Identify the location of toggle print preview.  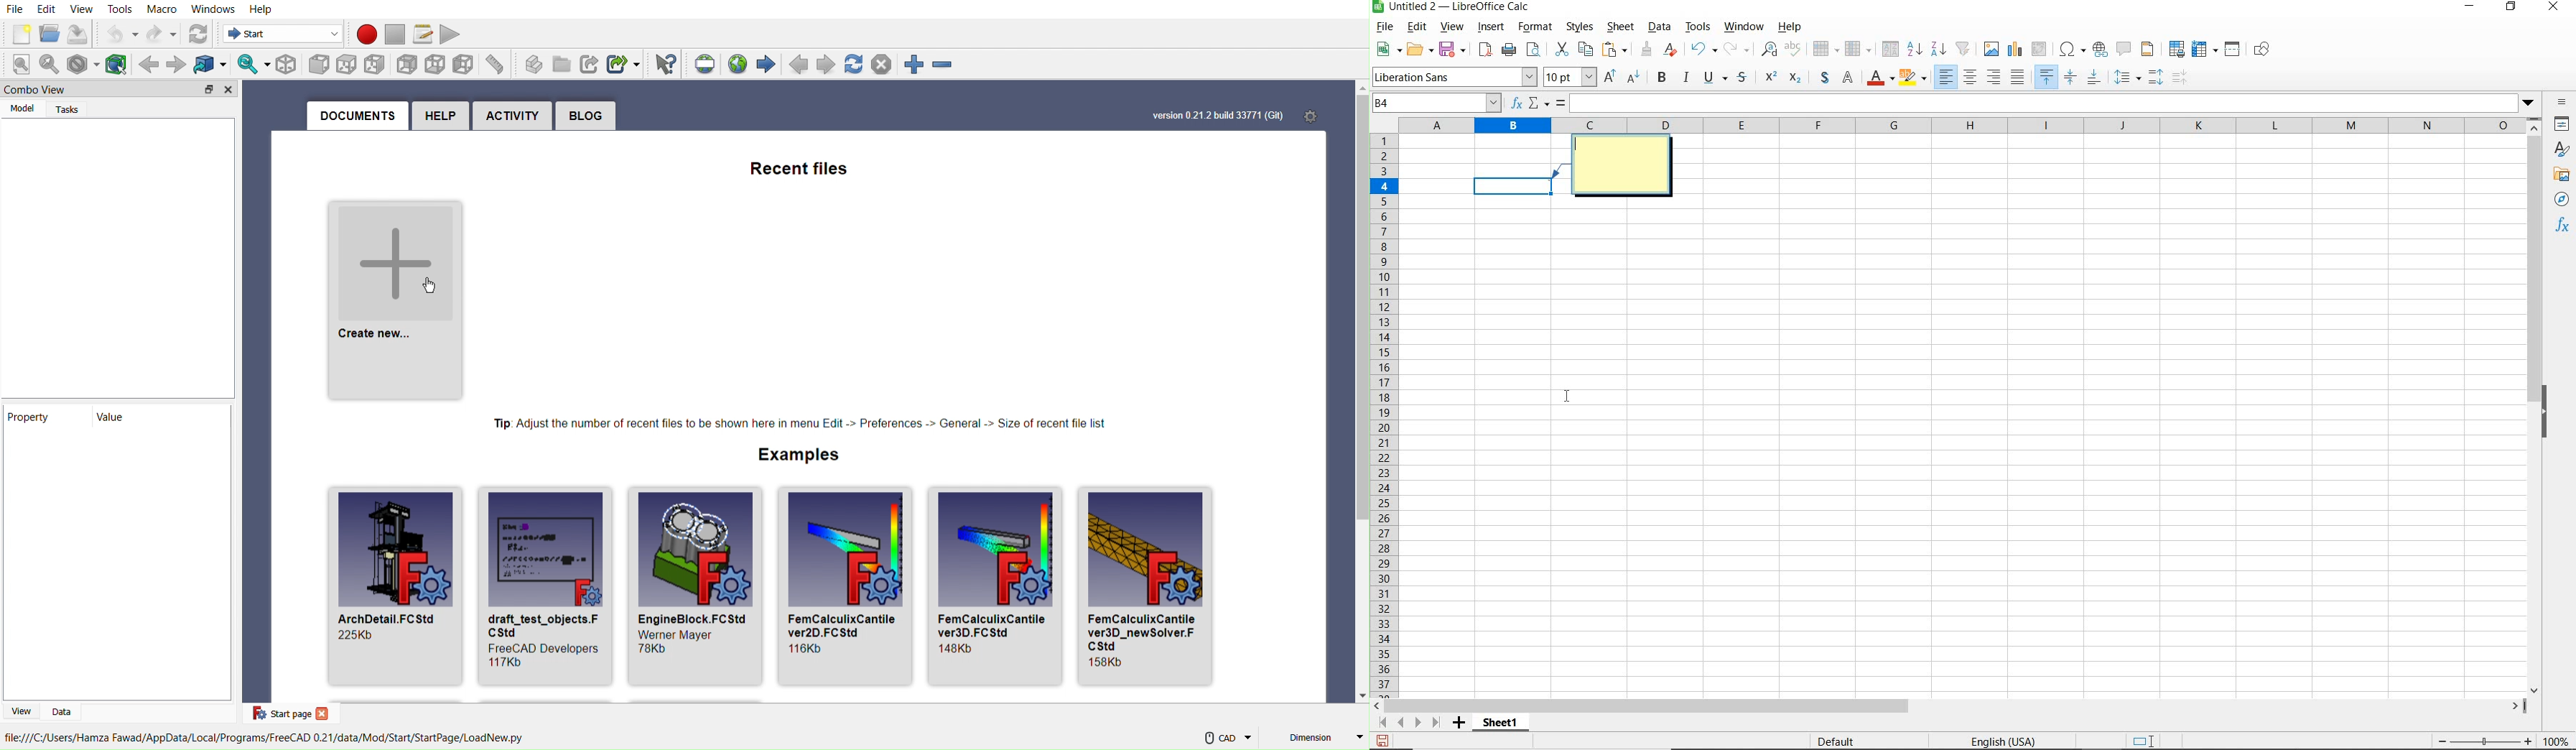
(1534, 50).